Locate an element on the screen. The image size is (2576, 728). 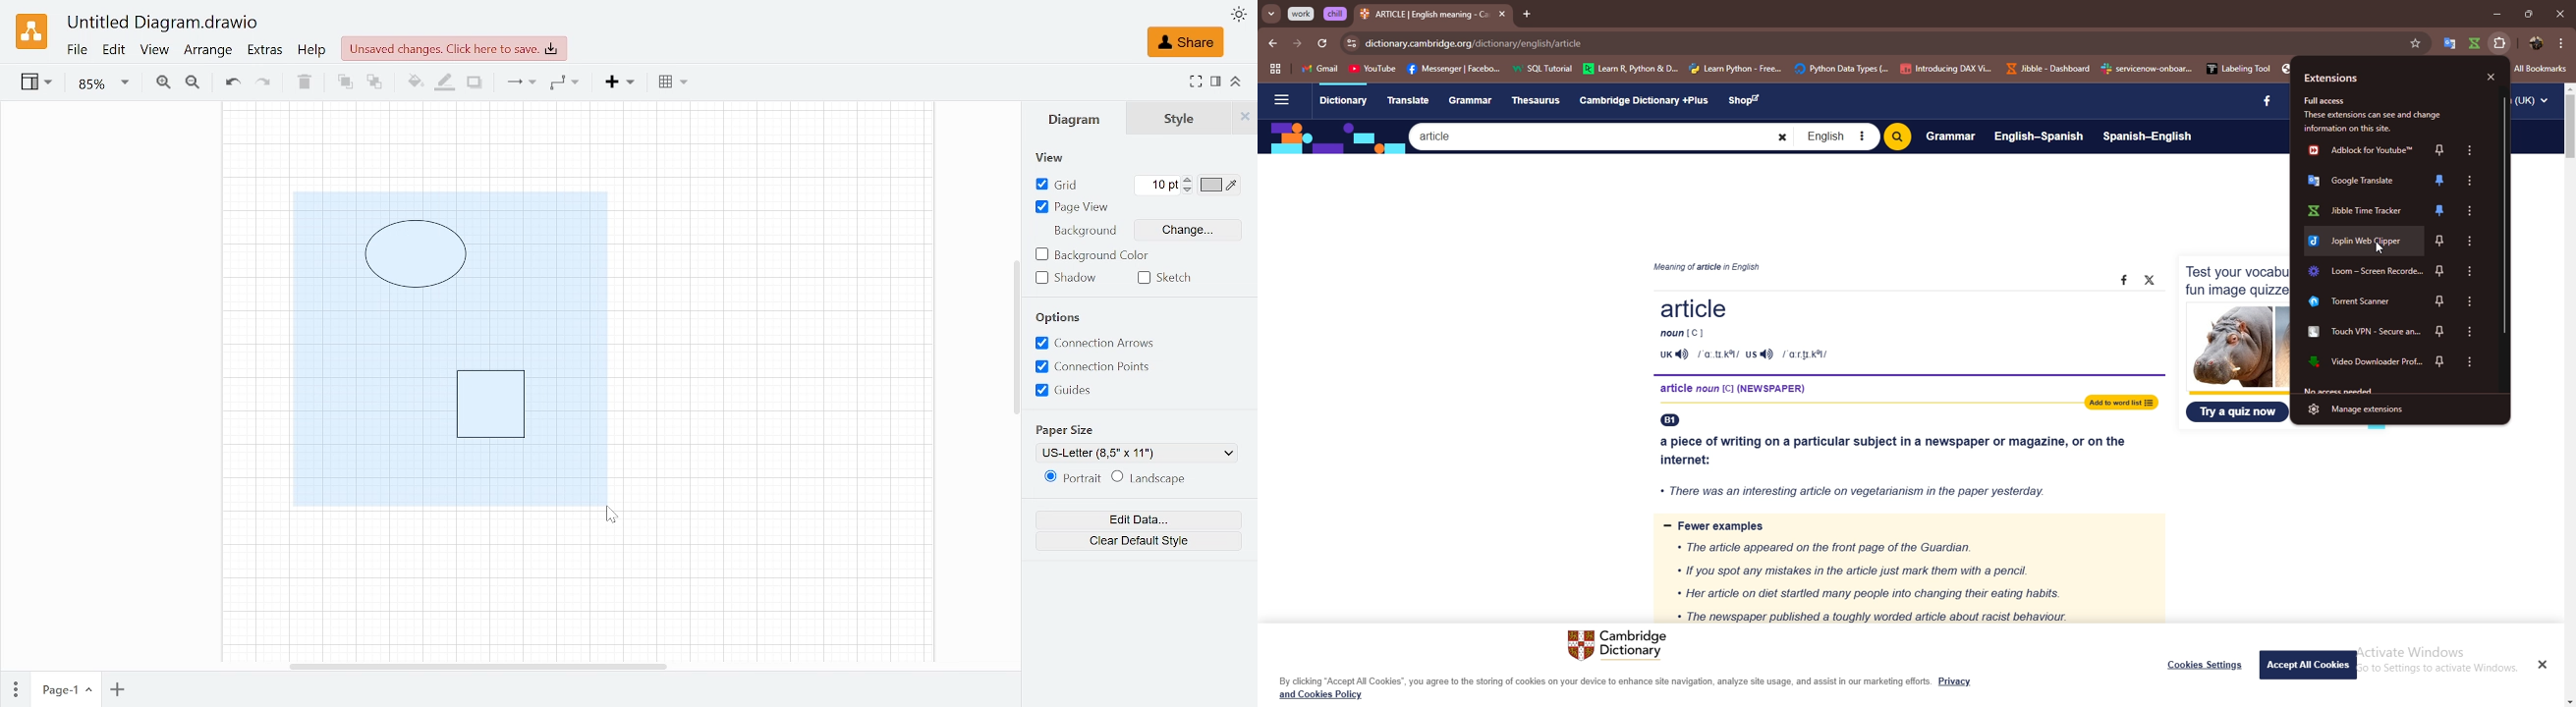
extension is located at coordinates (2363, 240).